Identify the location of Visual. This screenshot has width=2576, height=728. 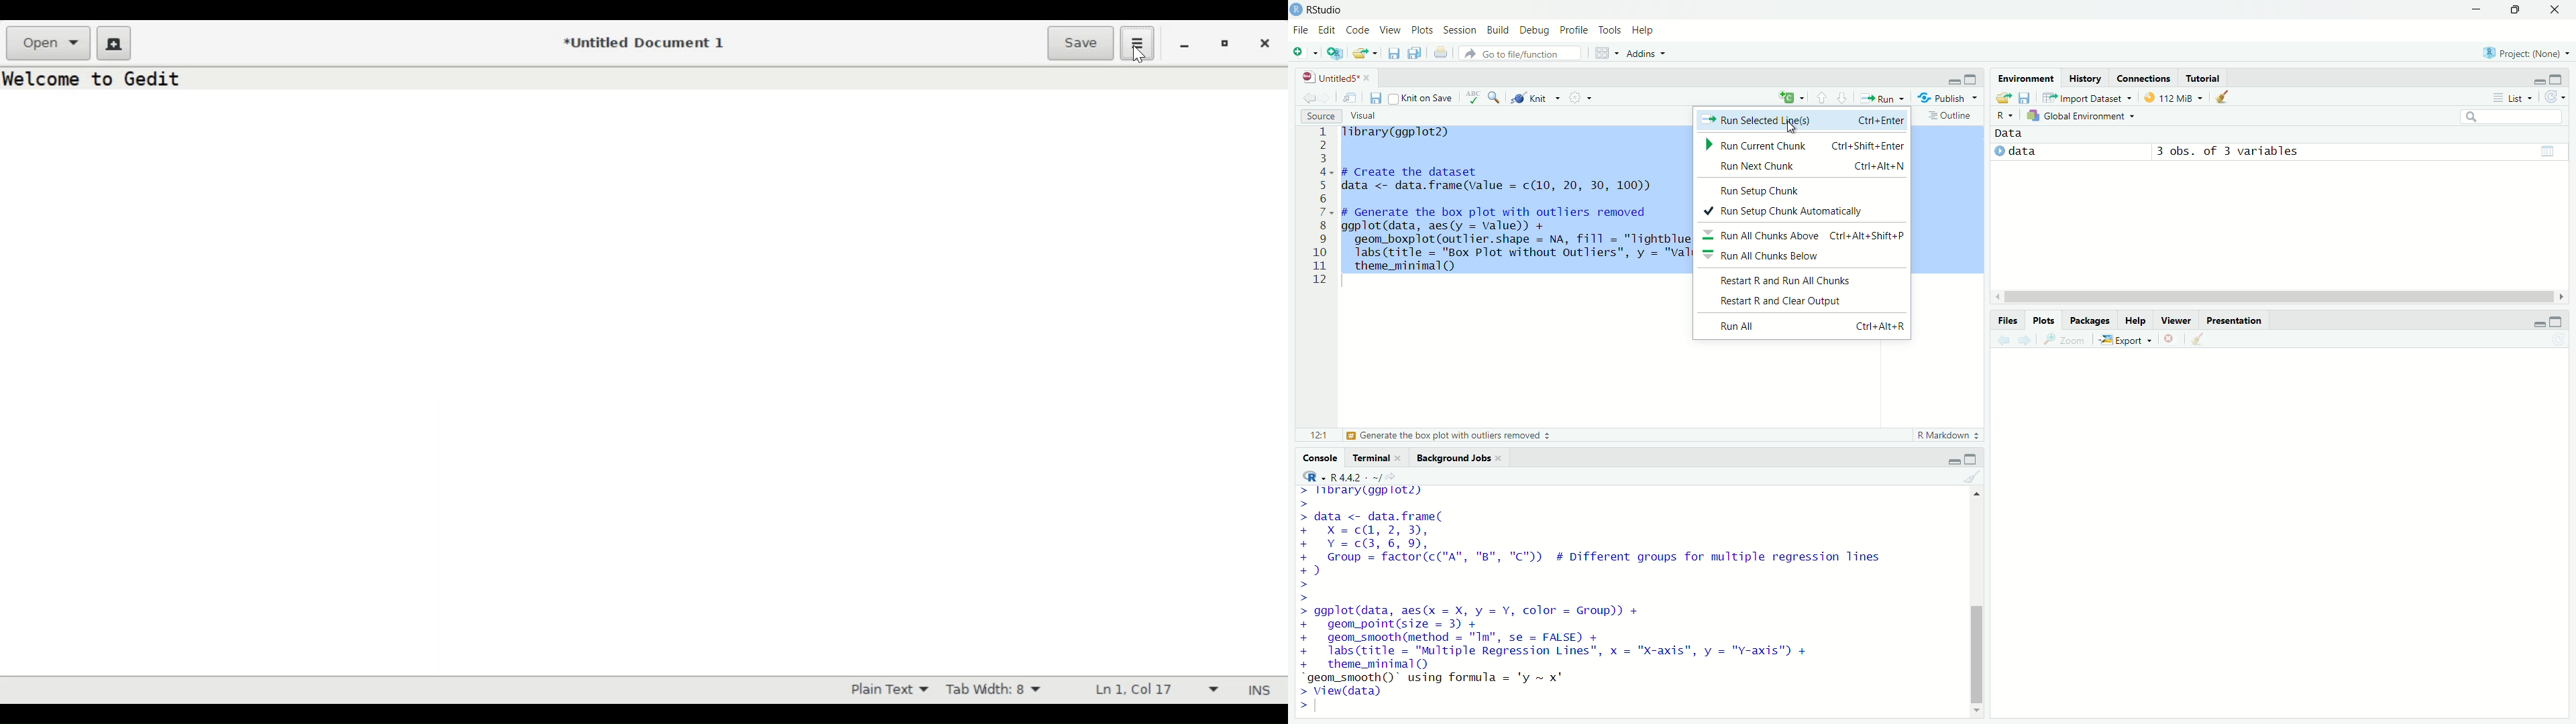
(1366, 115).